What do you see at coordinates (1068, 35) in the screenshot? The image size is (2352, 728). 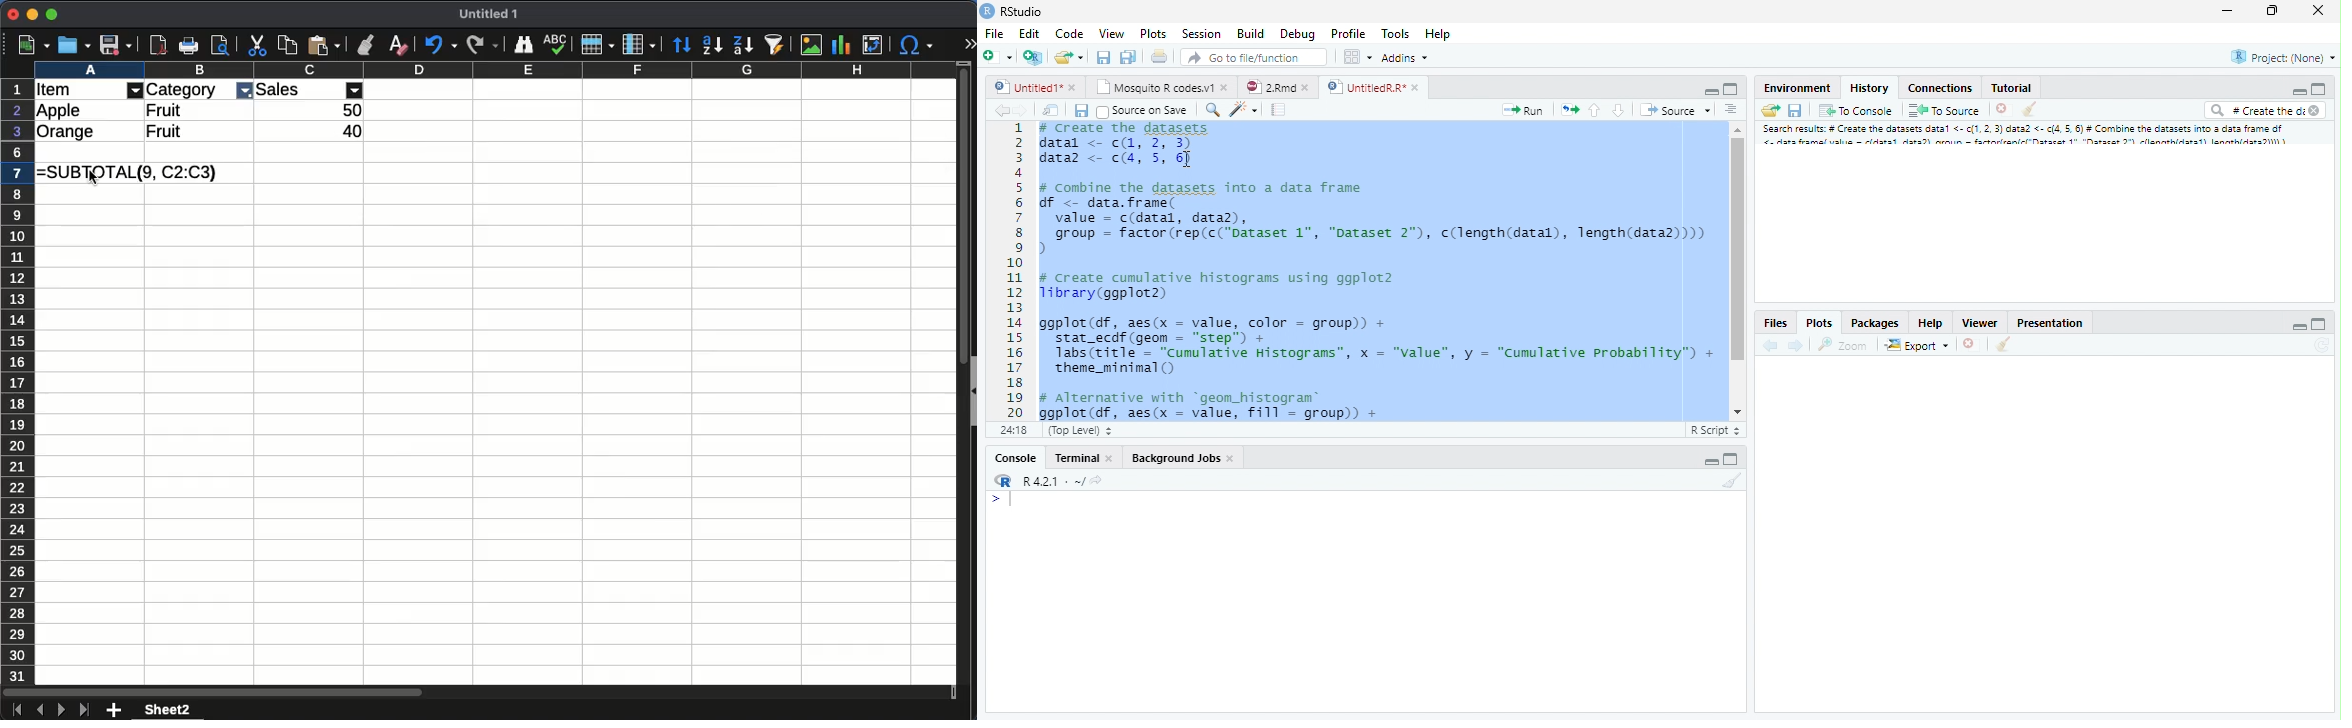 I see `Code` at bounding box center [1068, 35].